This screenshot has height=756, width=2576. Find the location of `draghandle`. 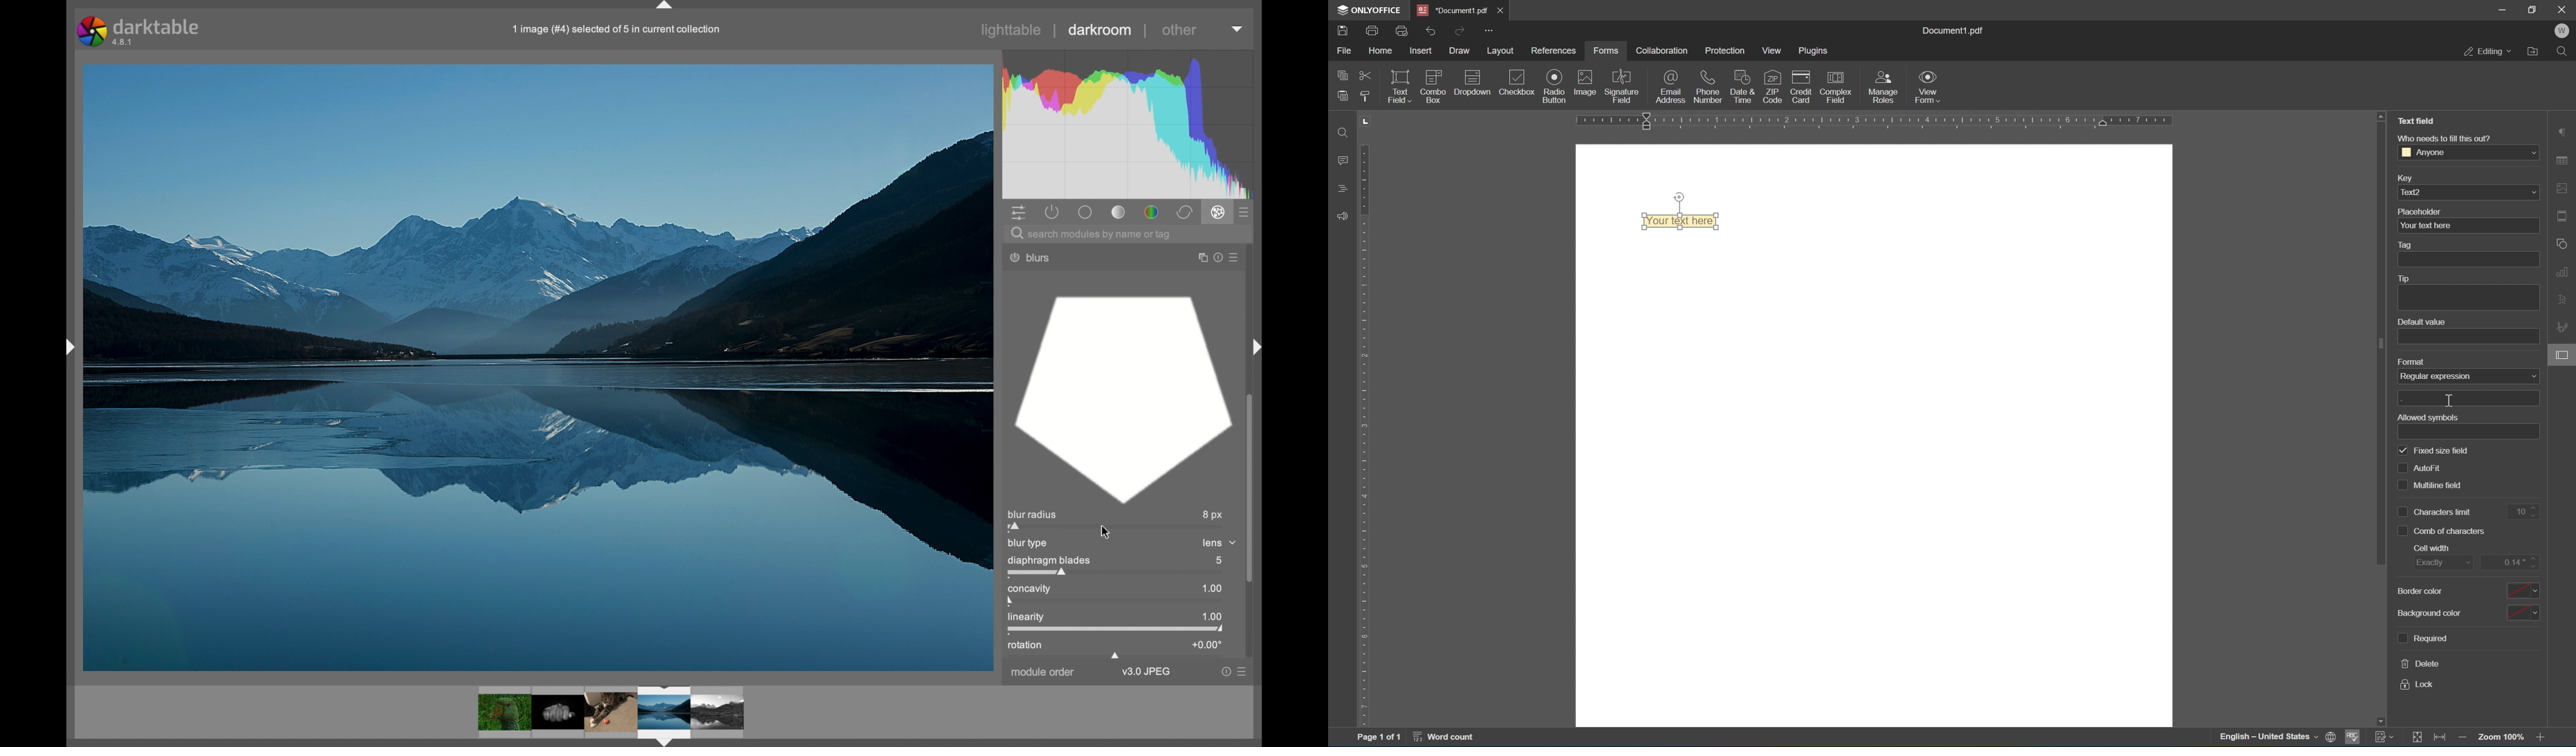

draghandle is located at coordinates (1116, 656).